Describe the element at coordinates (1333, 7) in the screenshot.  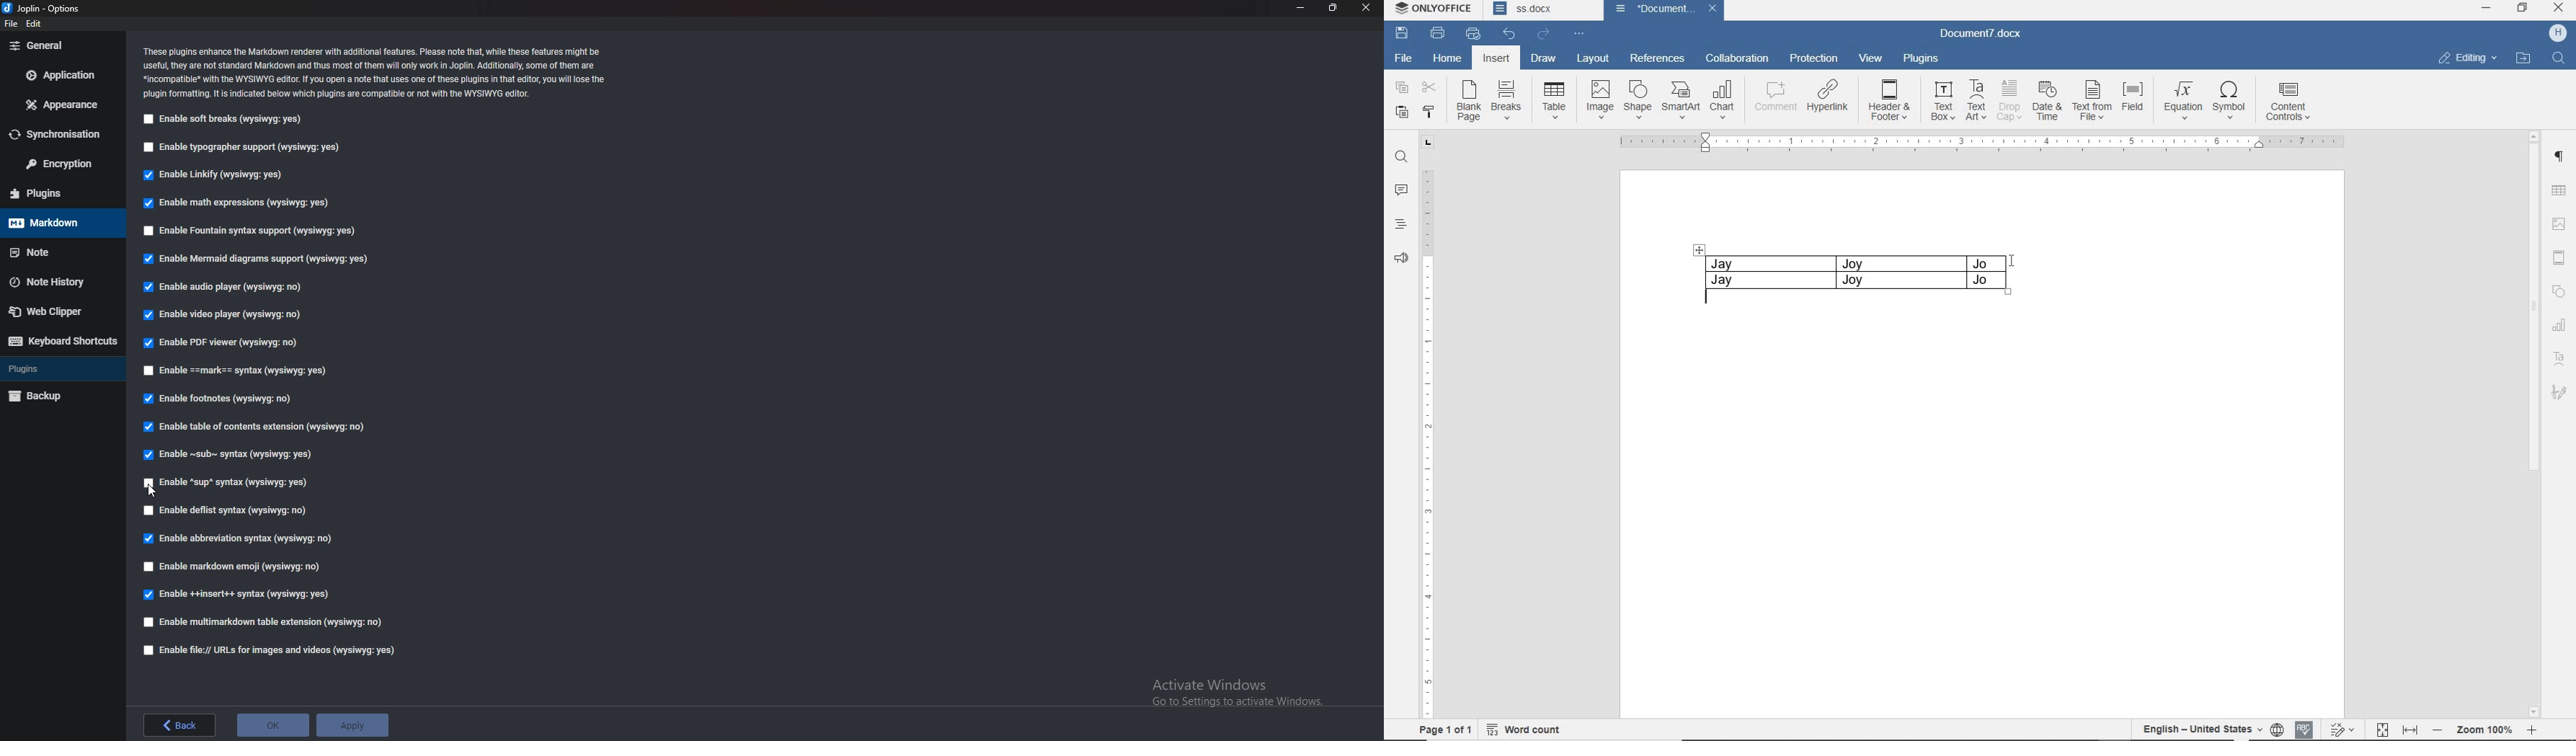
I see `resize` at that location.